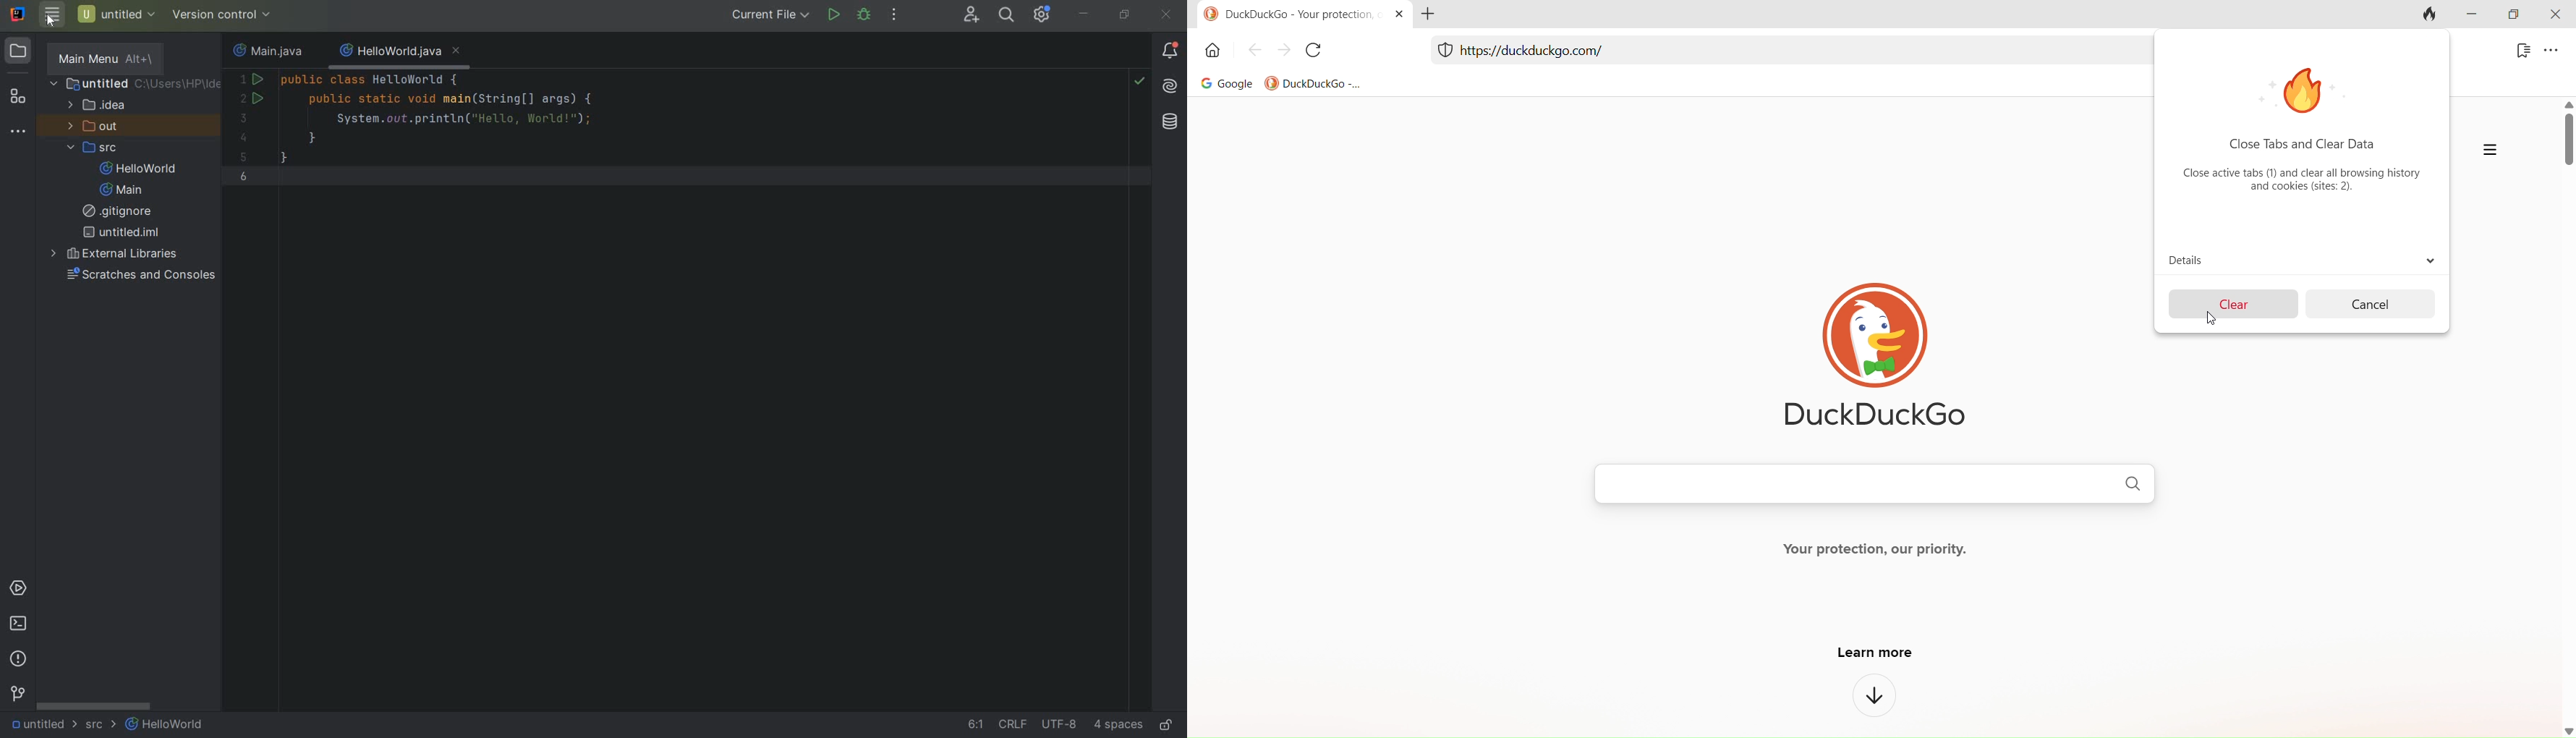  What do you see at coordinates (2382, 304) in the screenshot?
I see `cancel` at bounding box center [2382, 304].